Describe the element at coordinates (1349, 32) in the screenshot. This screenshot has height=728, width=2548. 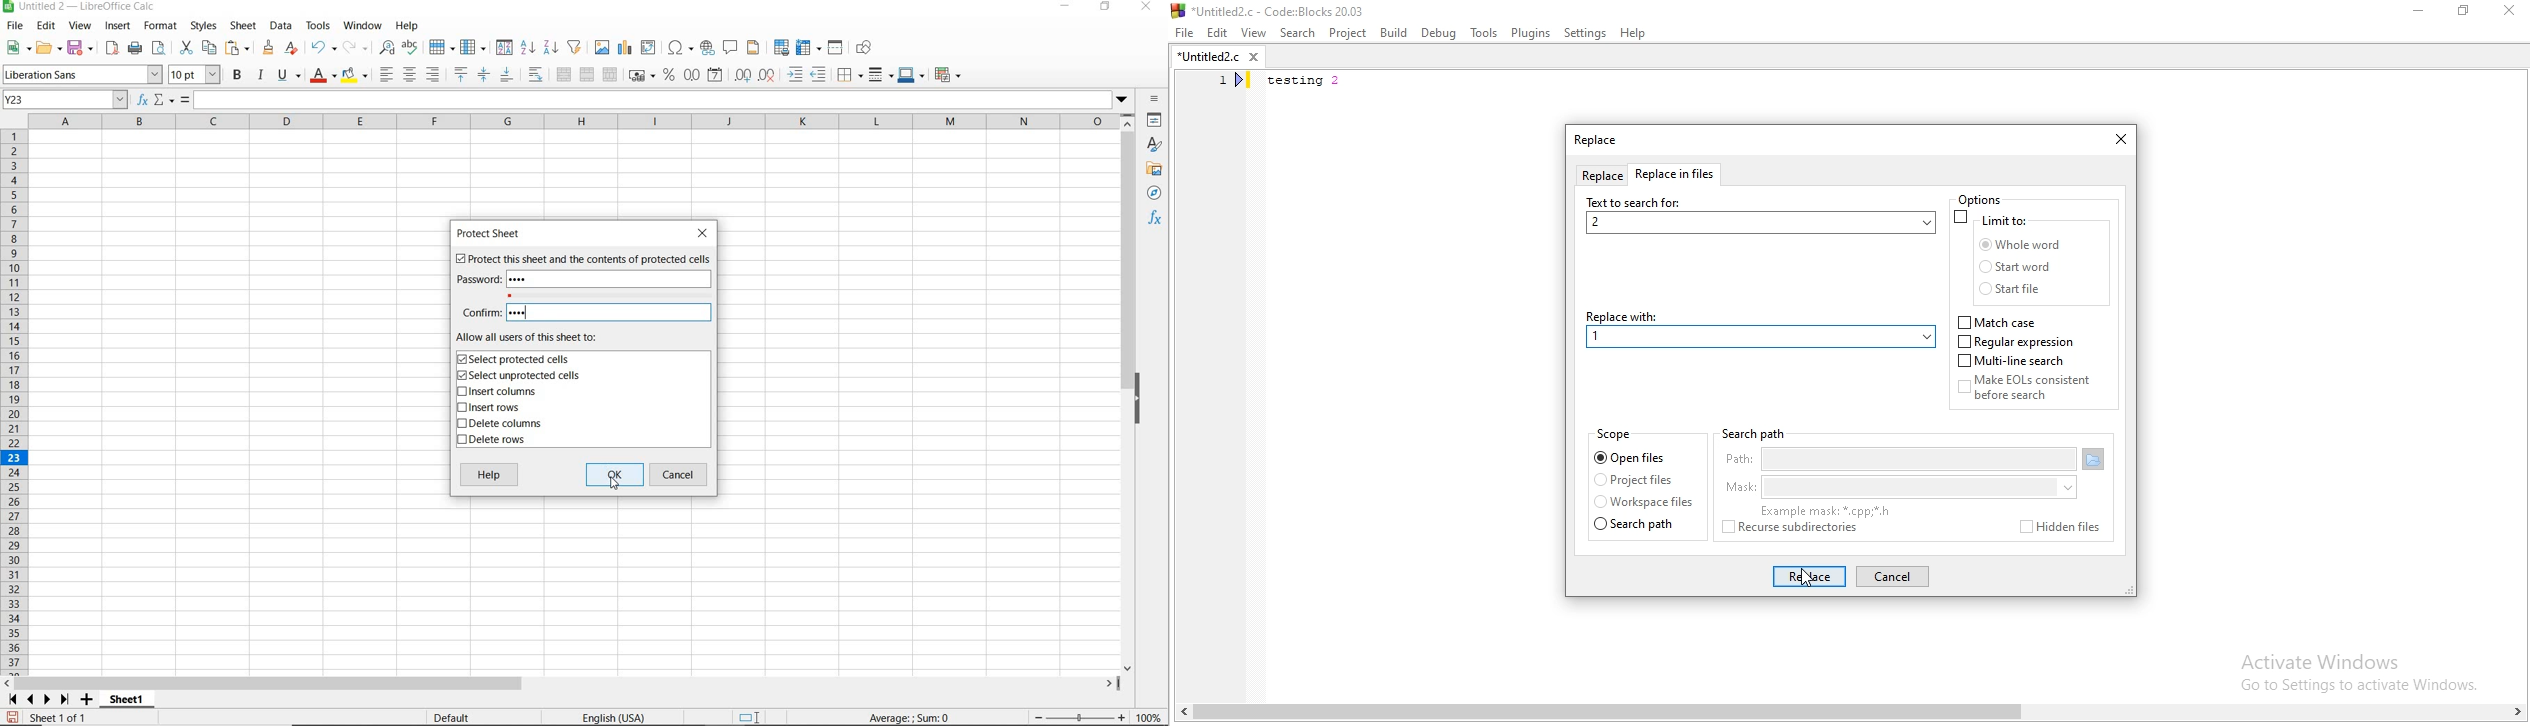
I see `Project ` at that location.